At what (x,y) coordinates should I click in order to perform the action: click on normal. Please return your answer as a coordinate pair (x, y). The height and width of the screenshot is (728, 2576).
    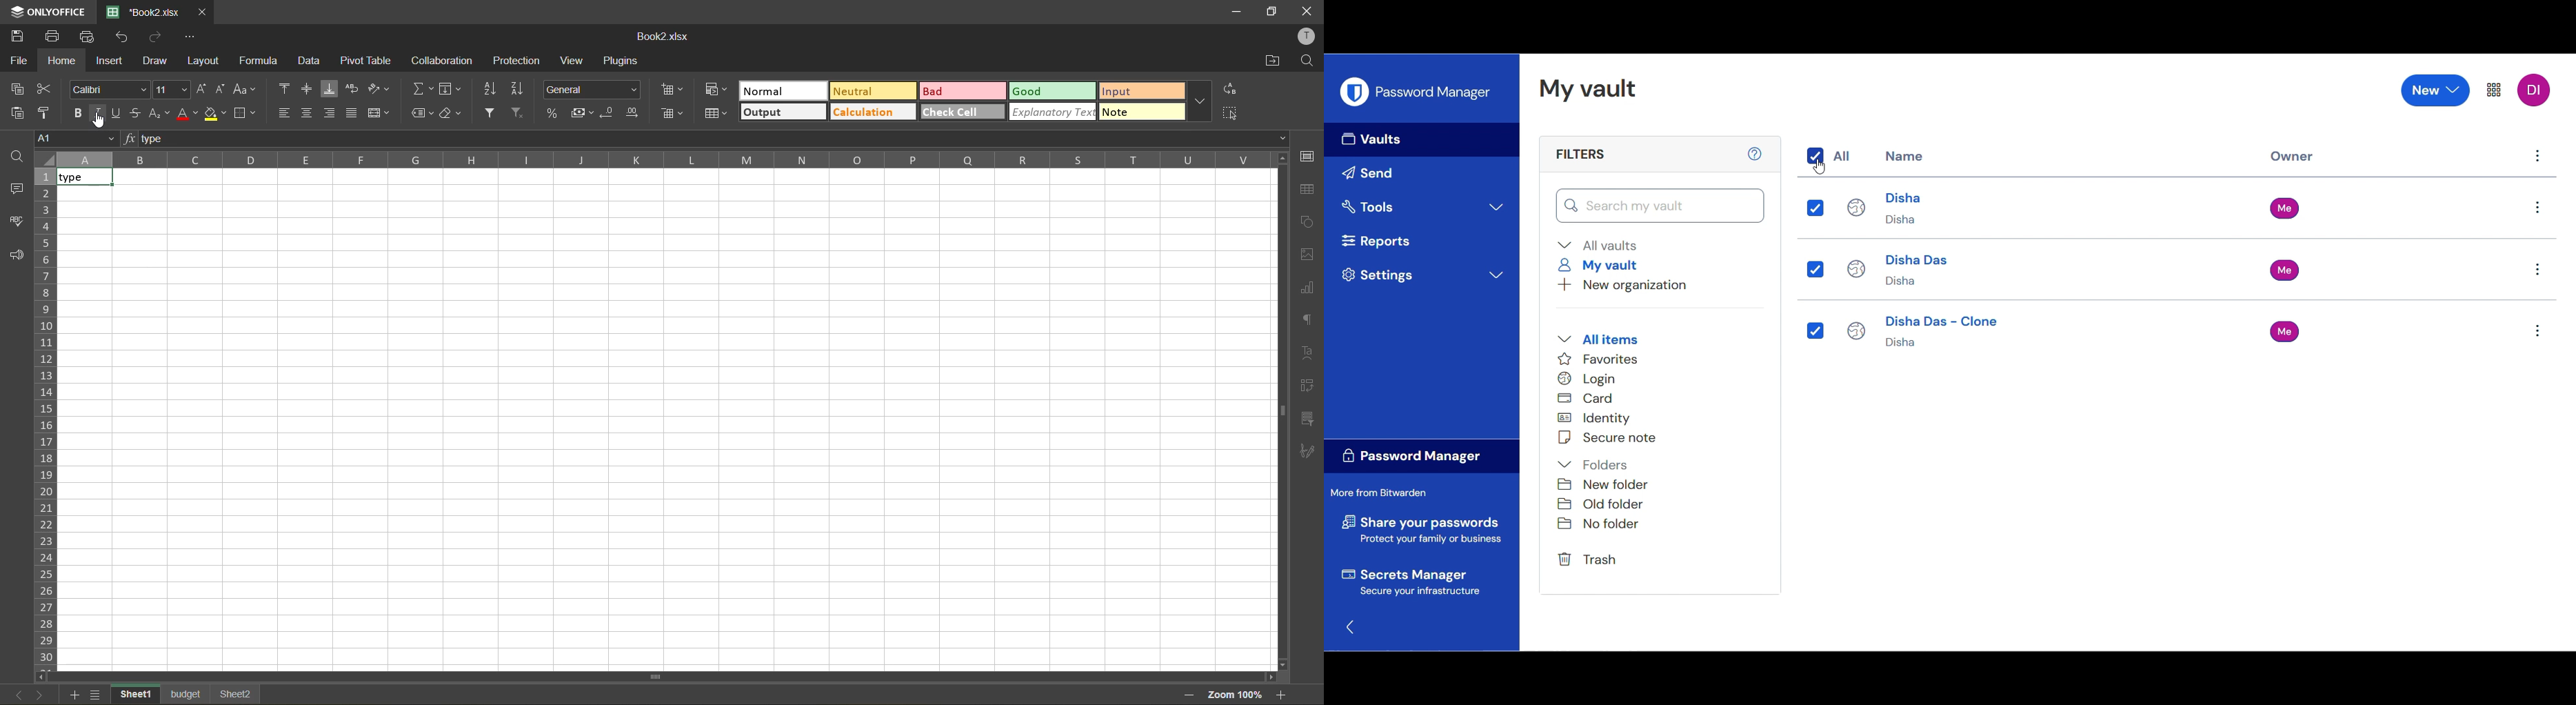
    Looking at the image, I should click on (781, 90).